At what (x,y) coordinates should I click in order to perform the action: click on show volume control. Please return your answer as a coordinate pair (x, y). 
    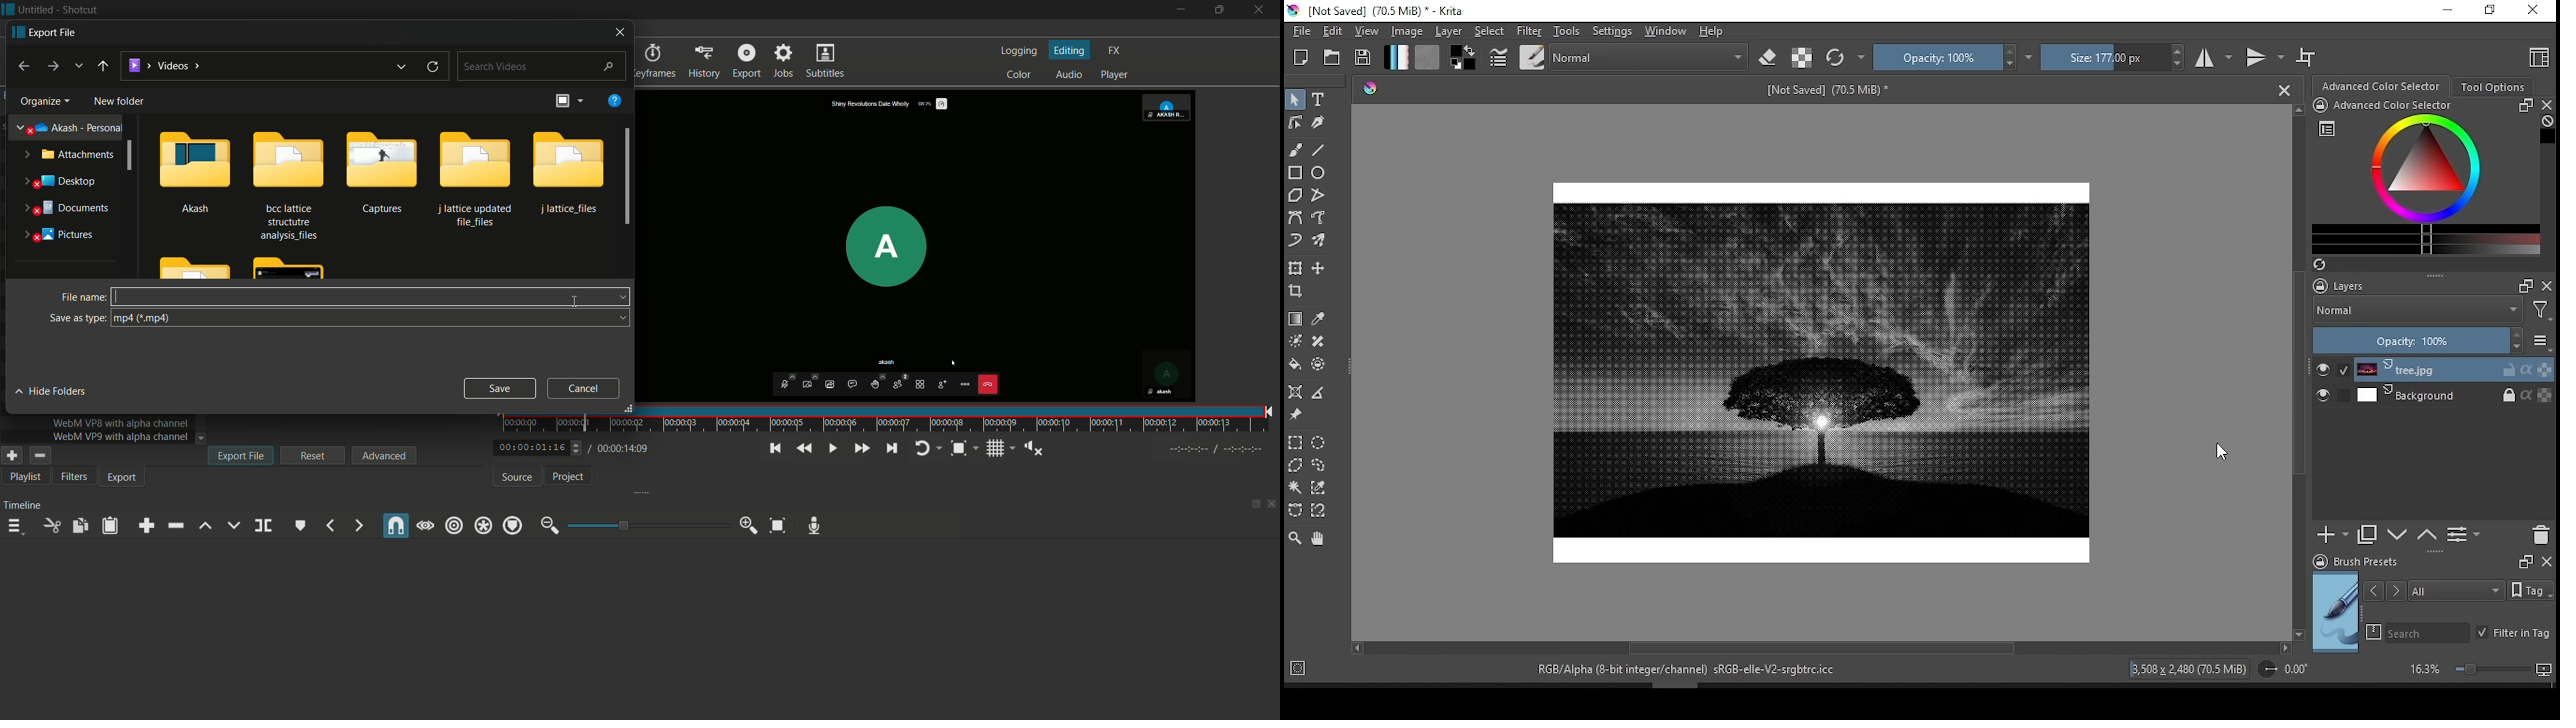
    Looking at the image, I should click on (1033, 448).